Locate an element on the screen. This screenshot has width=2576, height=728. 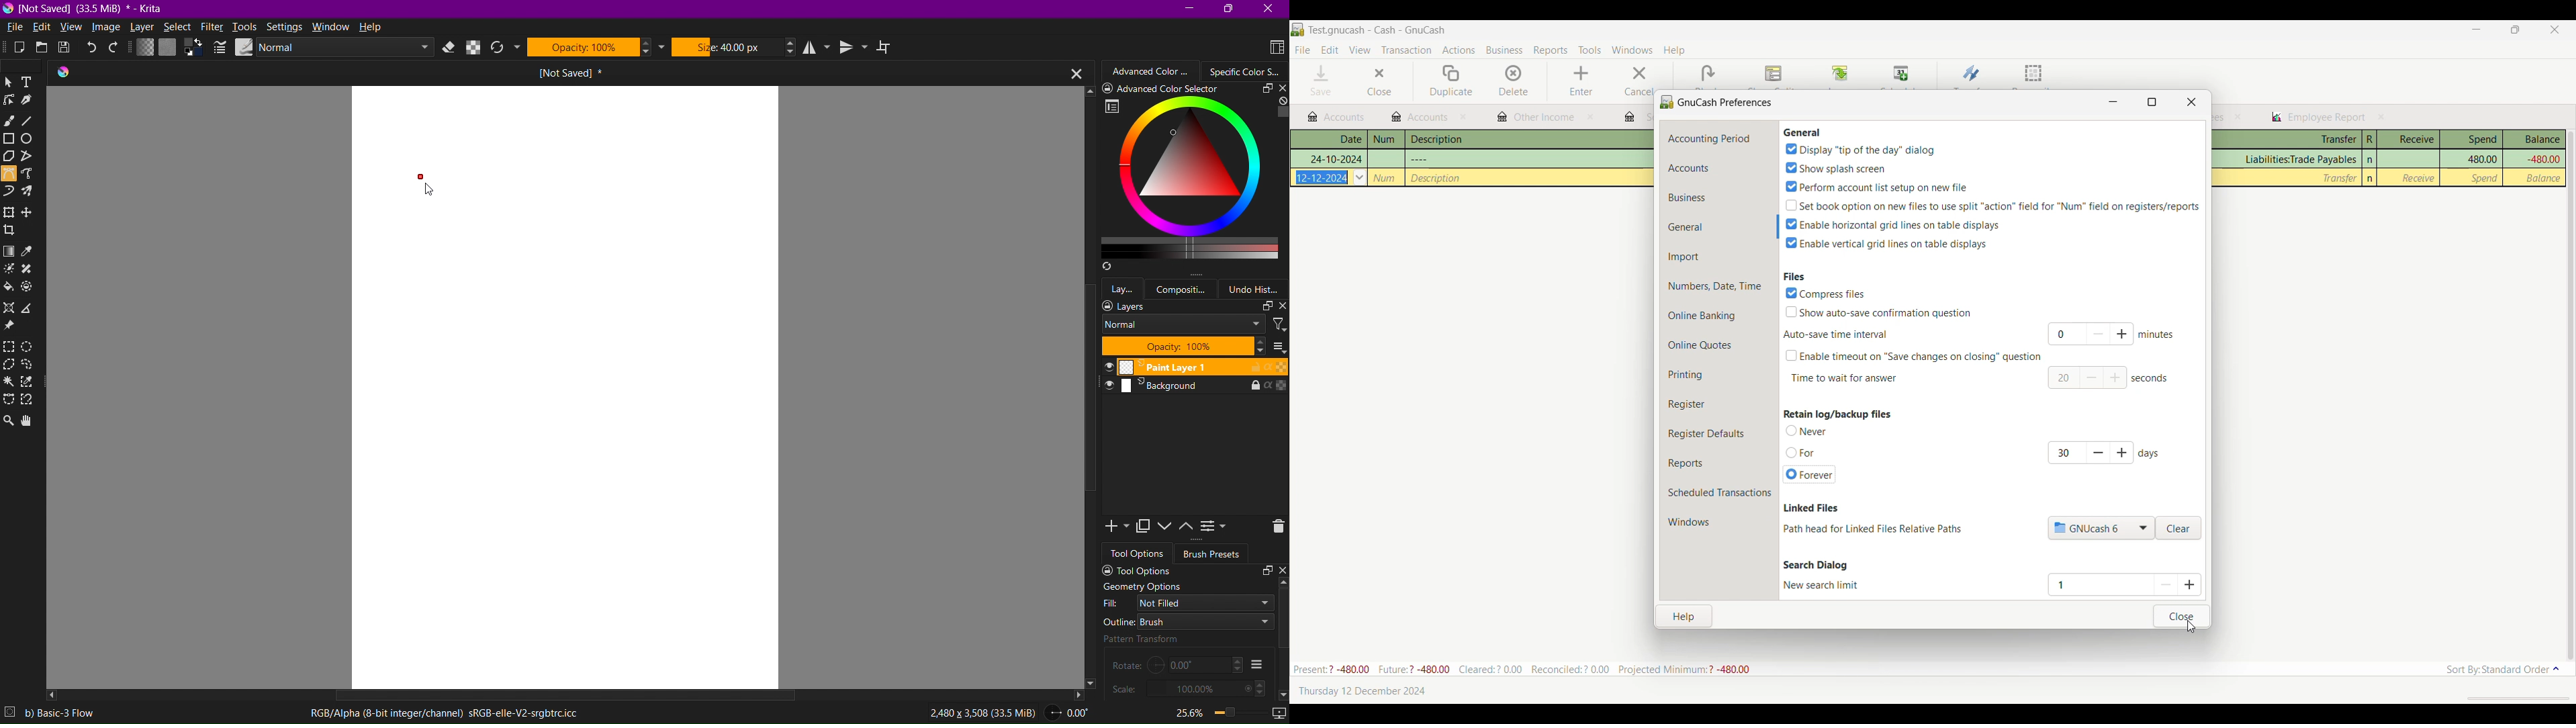
Background  is located at coordinates (1189, 388).